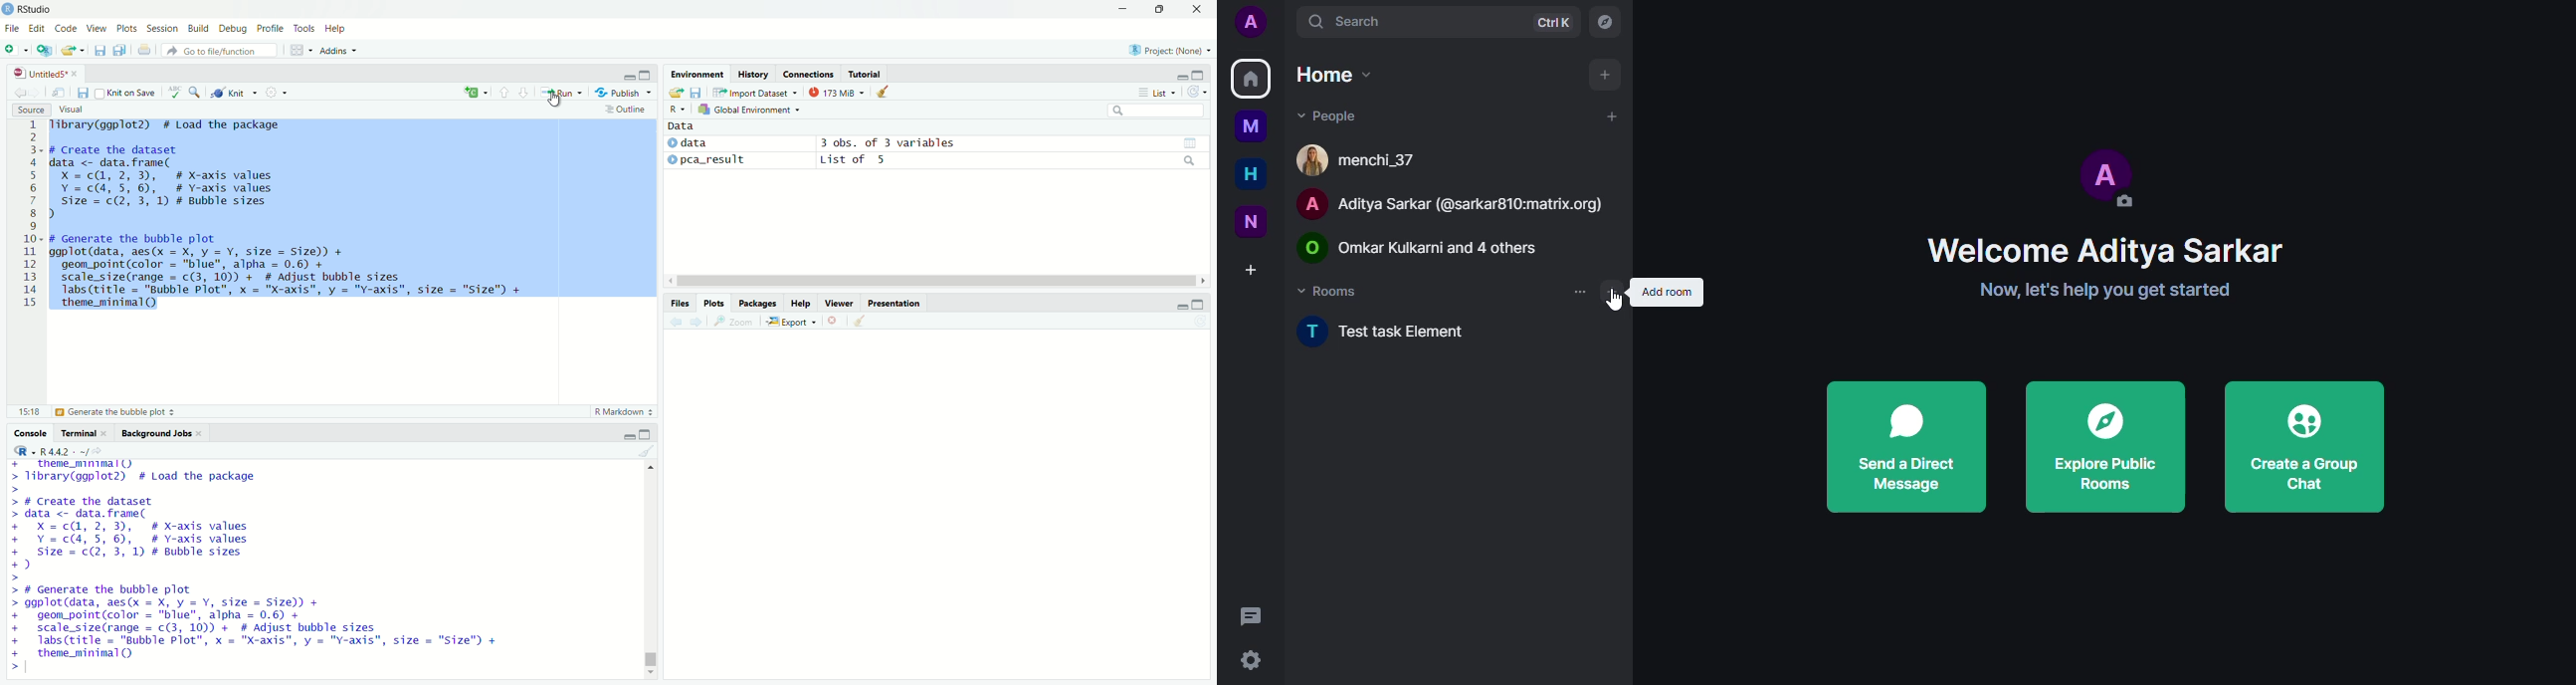  Describe the element at coordinates (68, 29) in the screenshot. I see `Code` at that location.